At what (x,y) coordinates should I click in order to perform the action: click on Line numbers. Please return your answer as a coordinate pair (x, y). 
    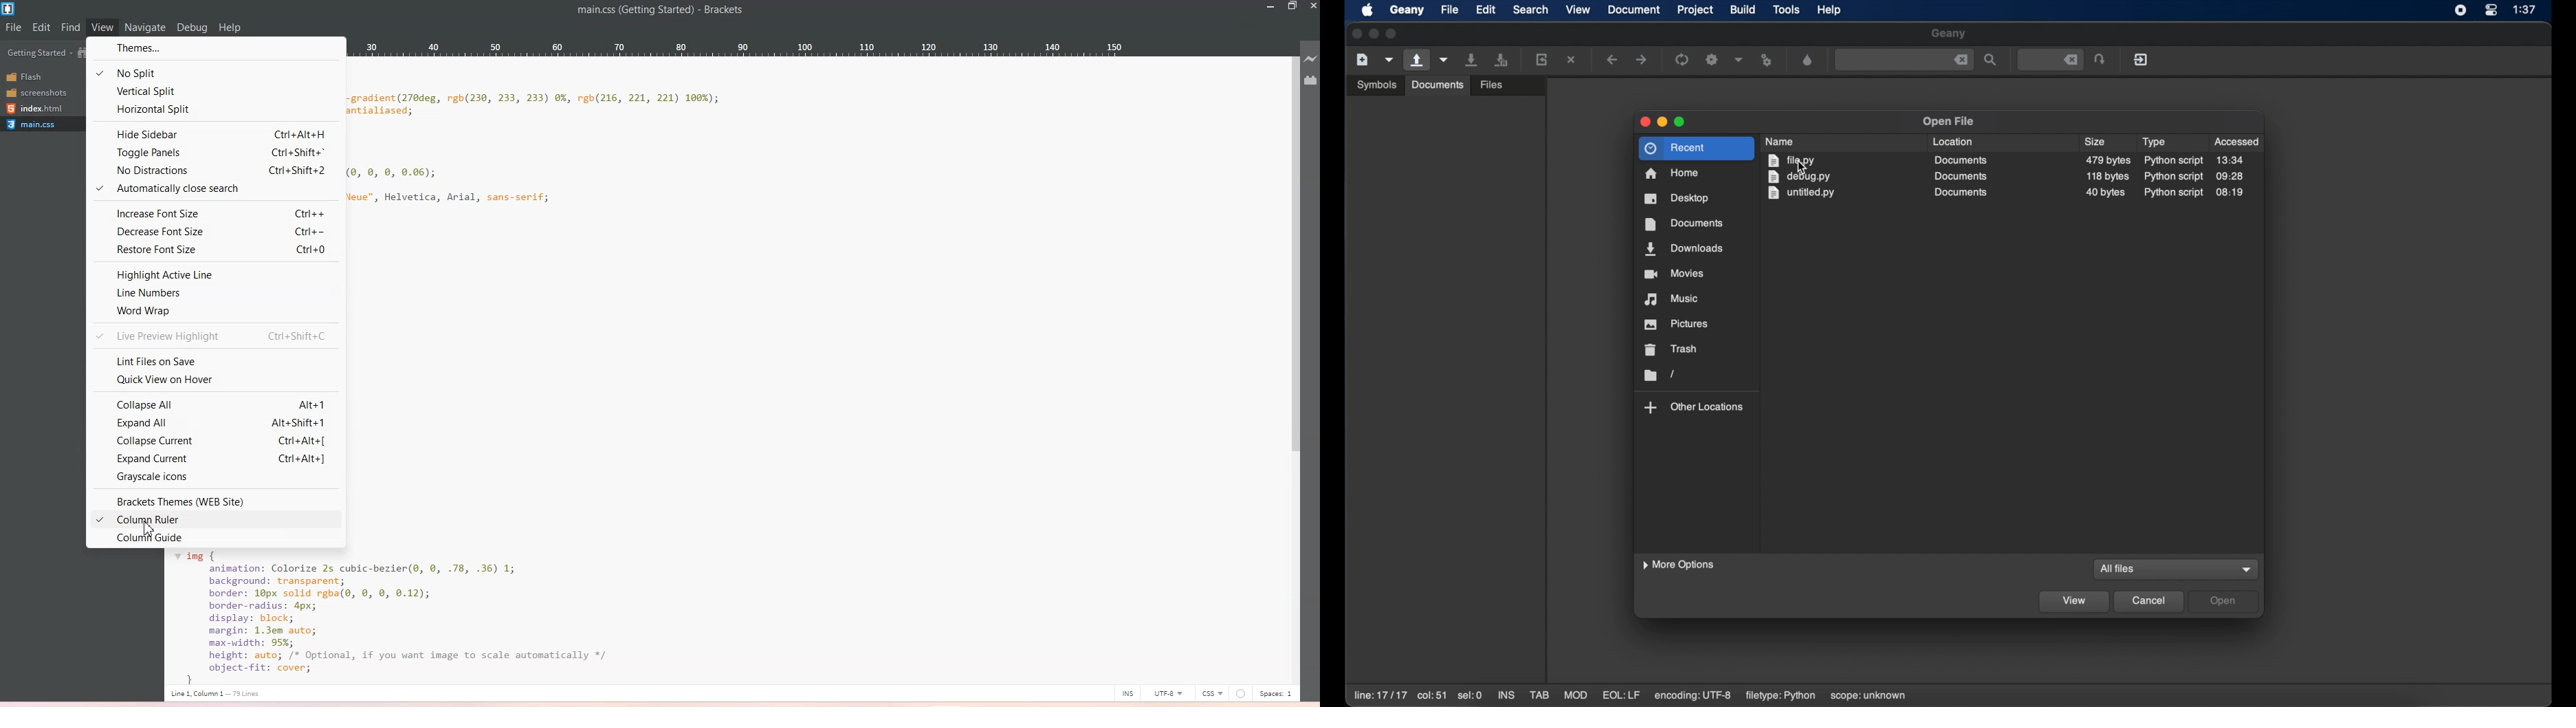
    Looking at the image, I should click on (216, 292).